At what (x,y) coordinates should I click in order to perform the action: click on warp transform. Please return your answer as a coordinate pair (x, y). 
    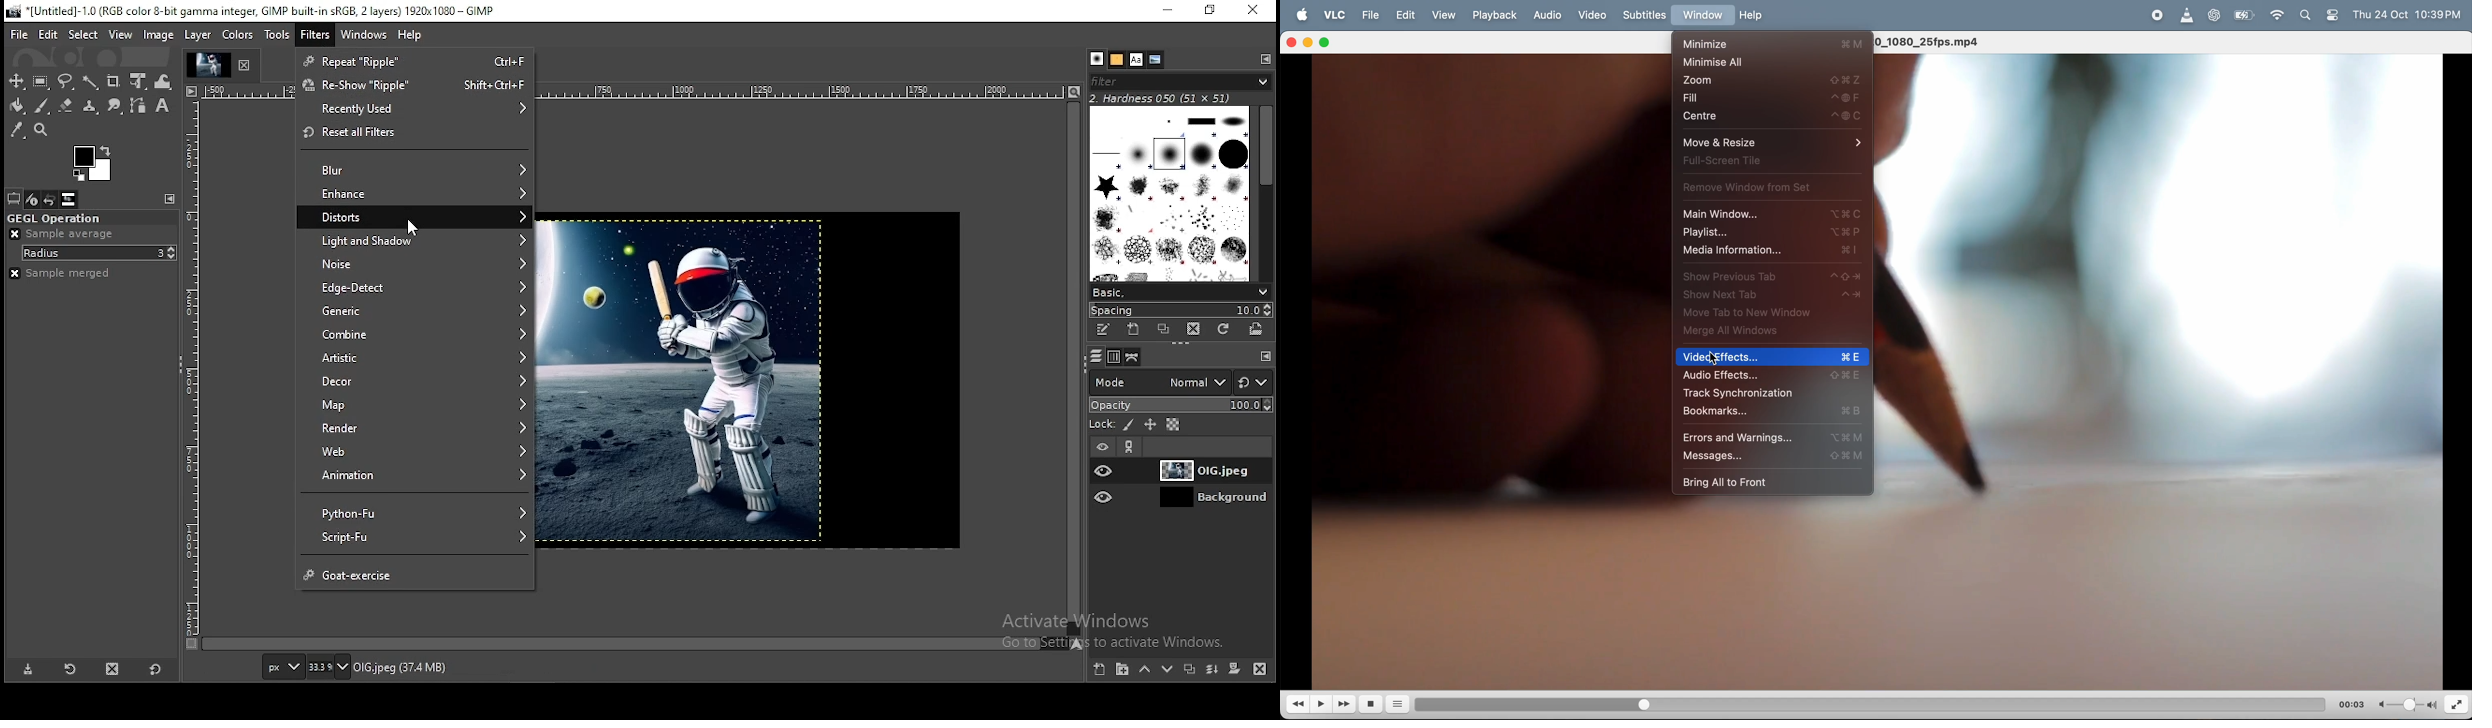
    Looking at the image, I should click on (163, 80).